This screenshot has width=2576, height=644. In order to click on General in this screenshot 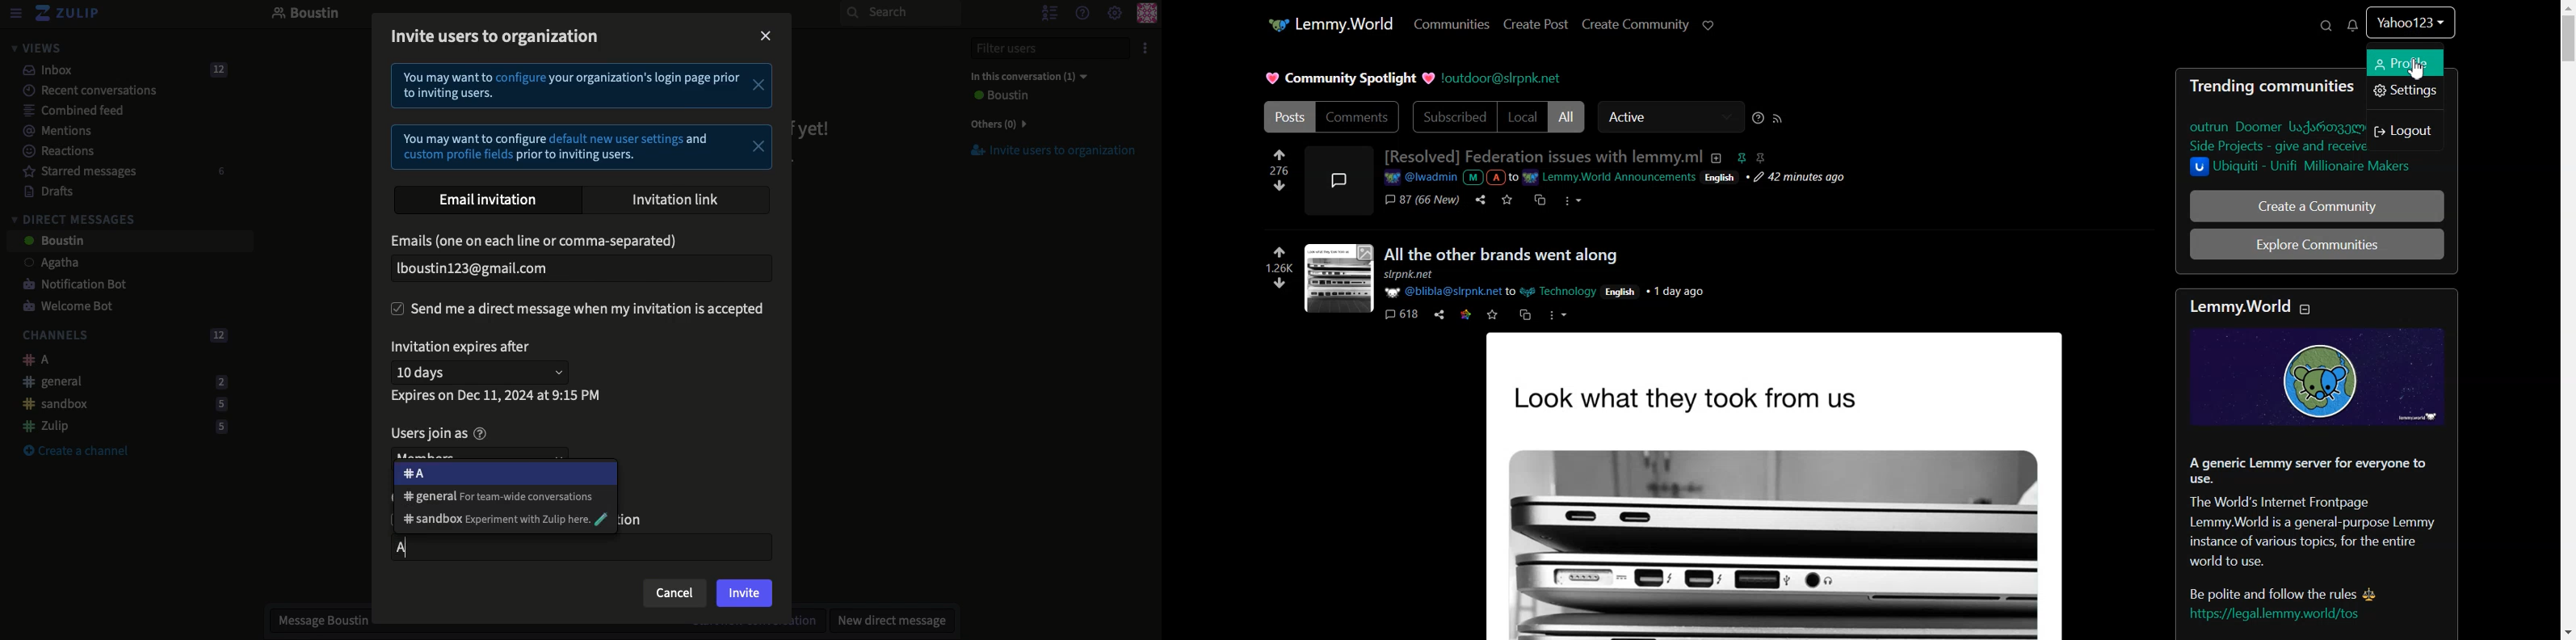, I will do `click(502, 499)`.